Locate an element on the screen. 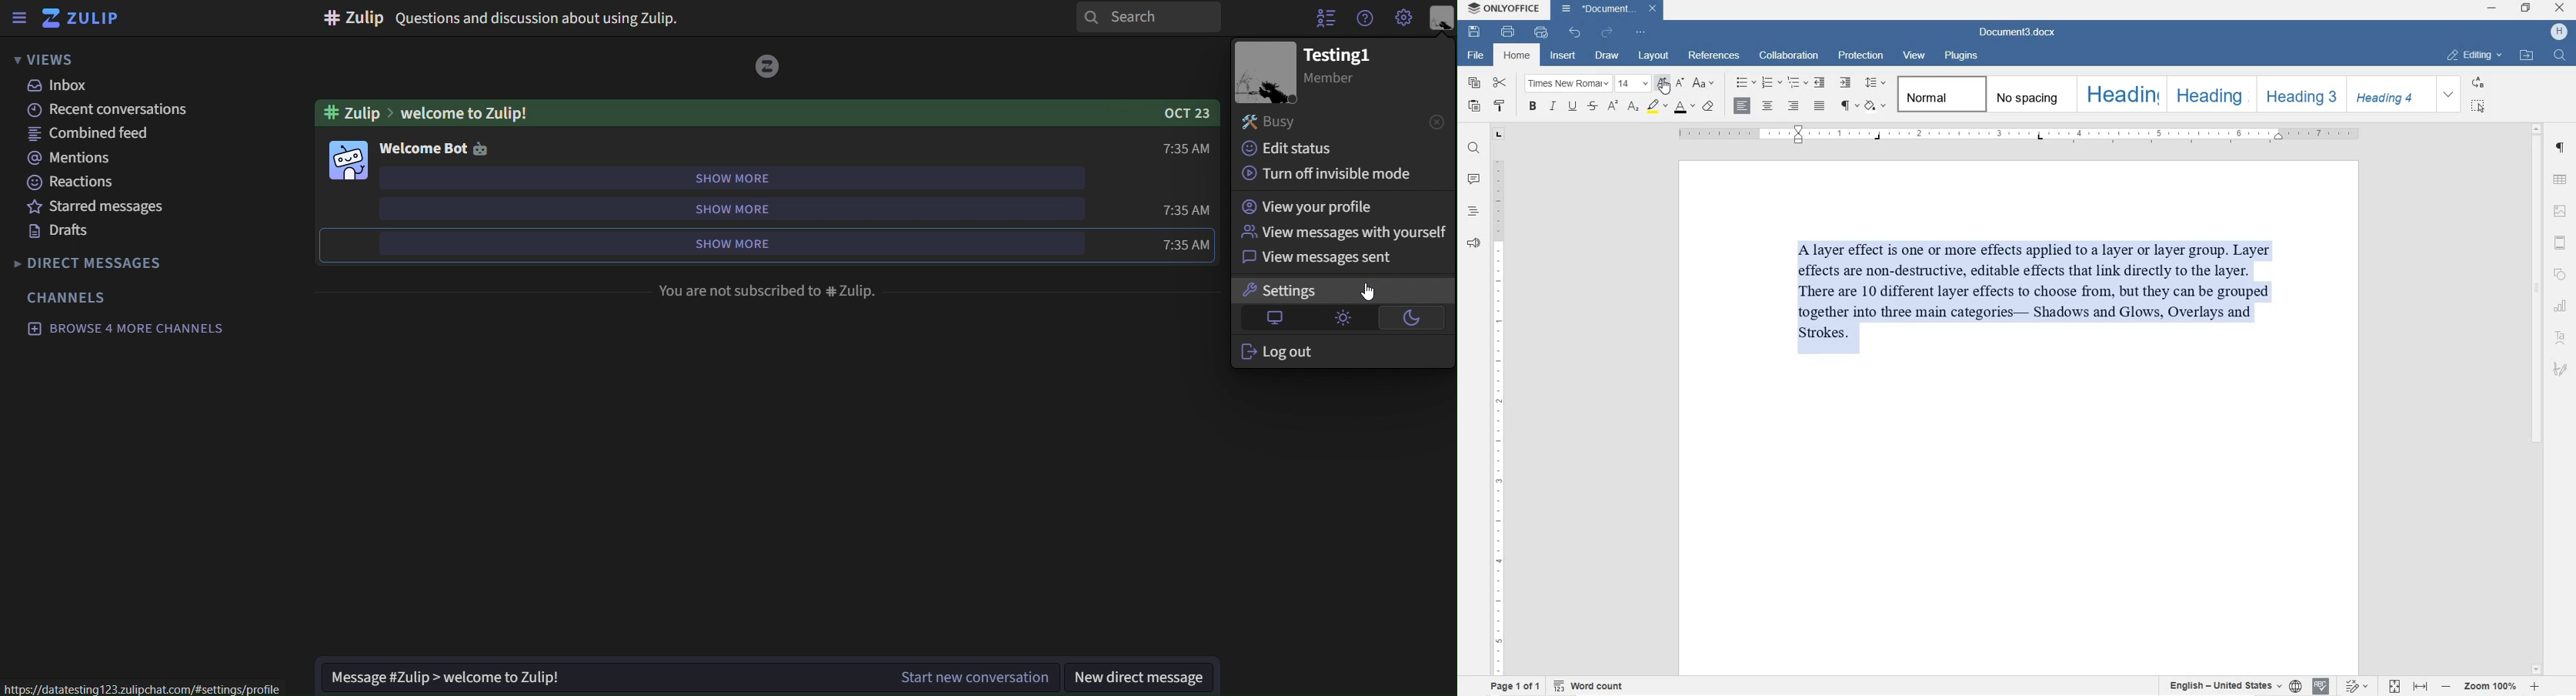  copy is located at coordinates (1476, 83).